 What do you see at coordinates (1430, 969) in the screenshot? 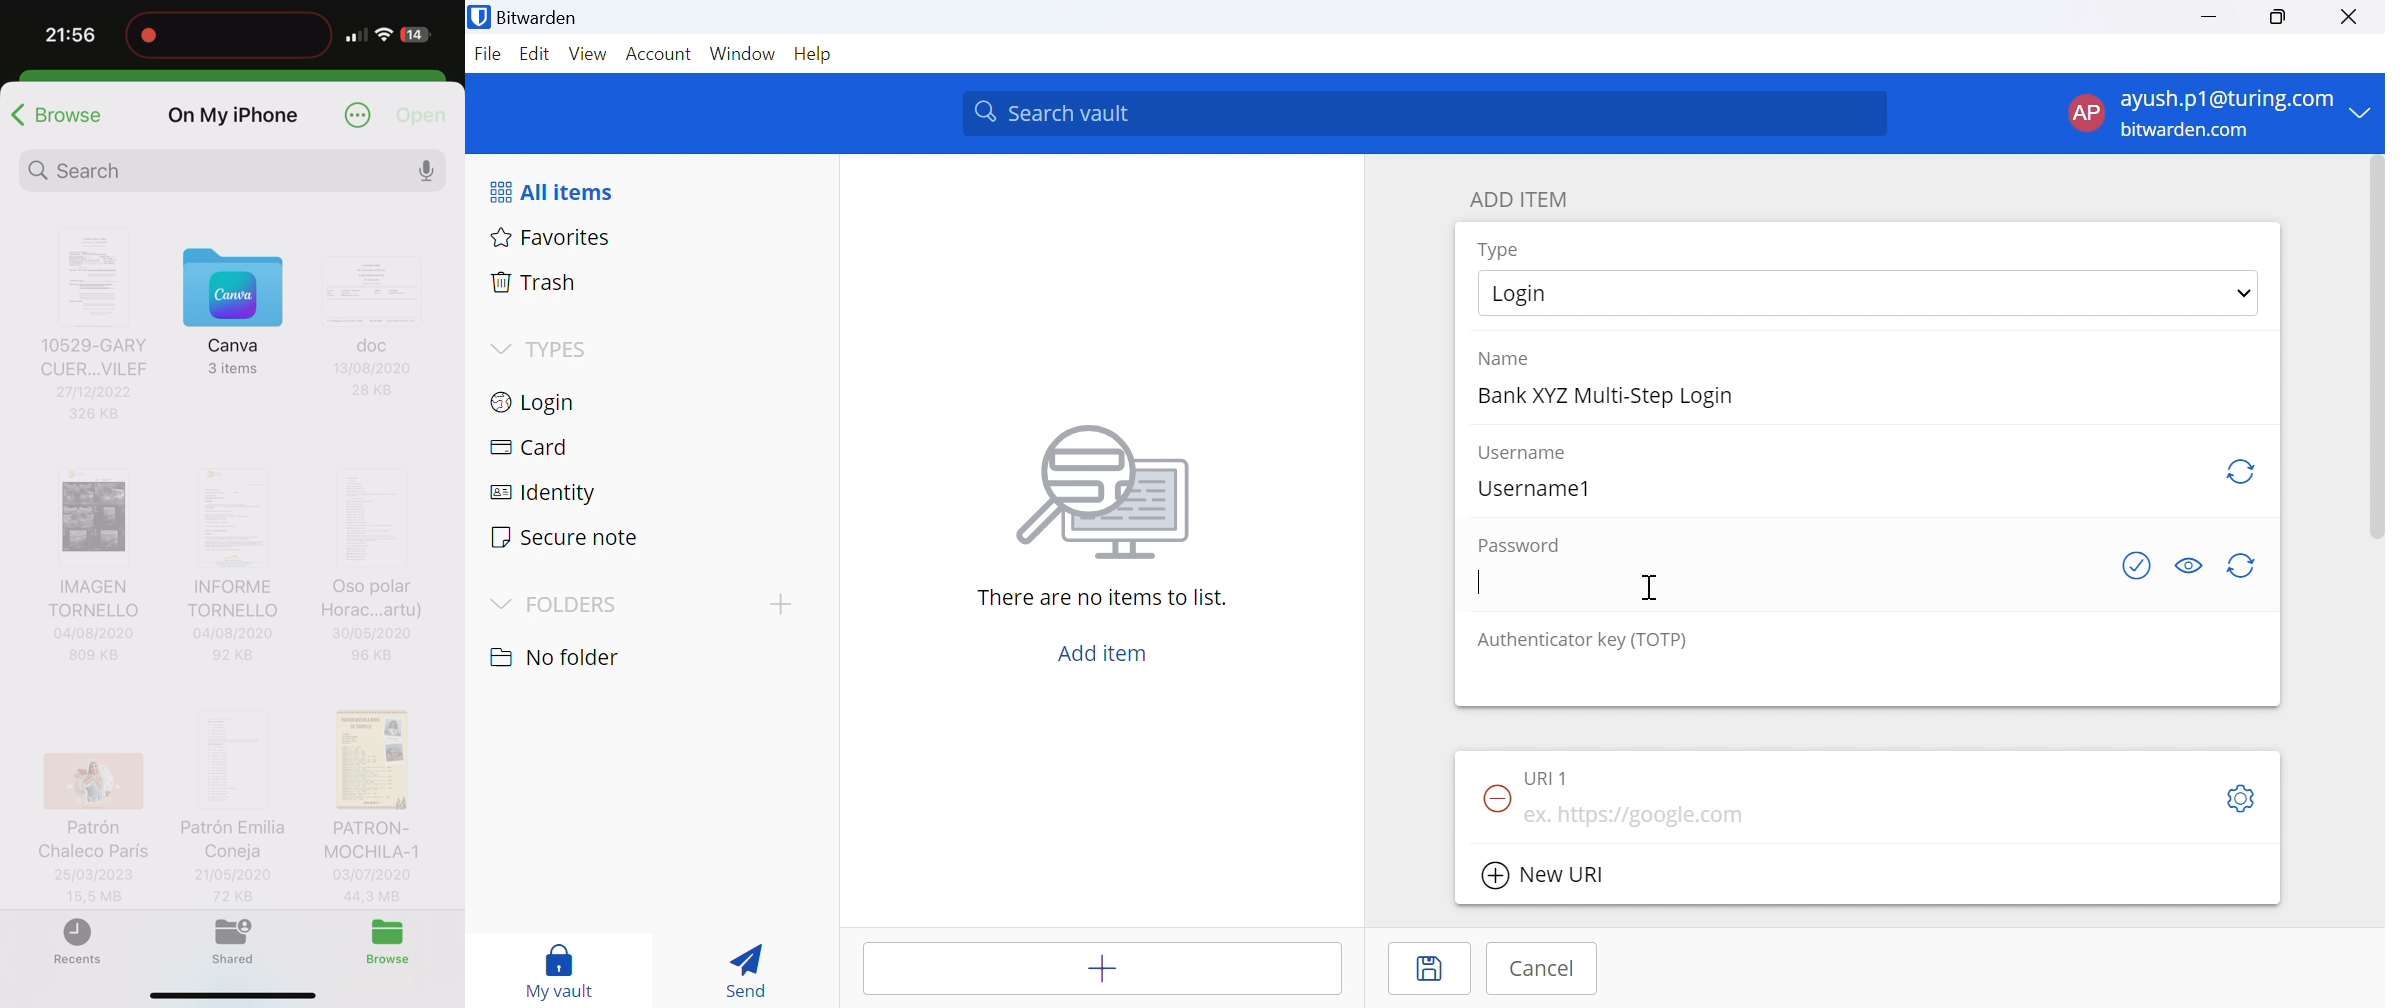
I see `Save` at bounding box center [1430, 969].